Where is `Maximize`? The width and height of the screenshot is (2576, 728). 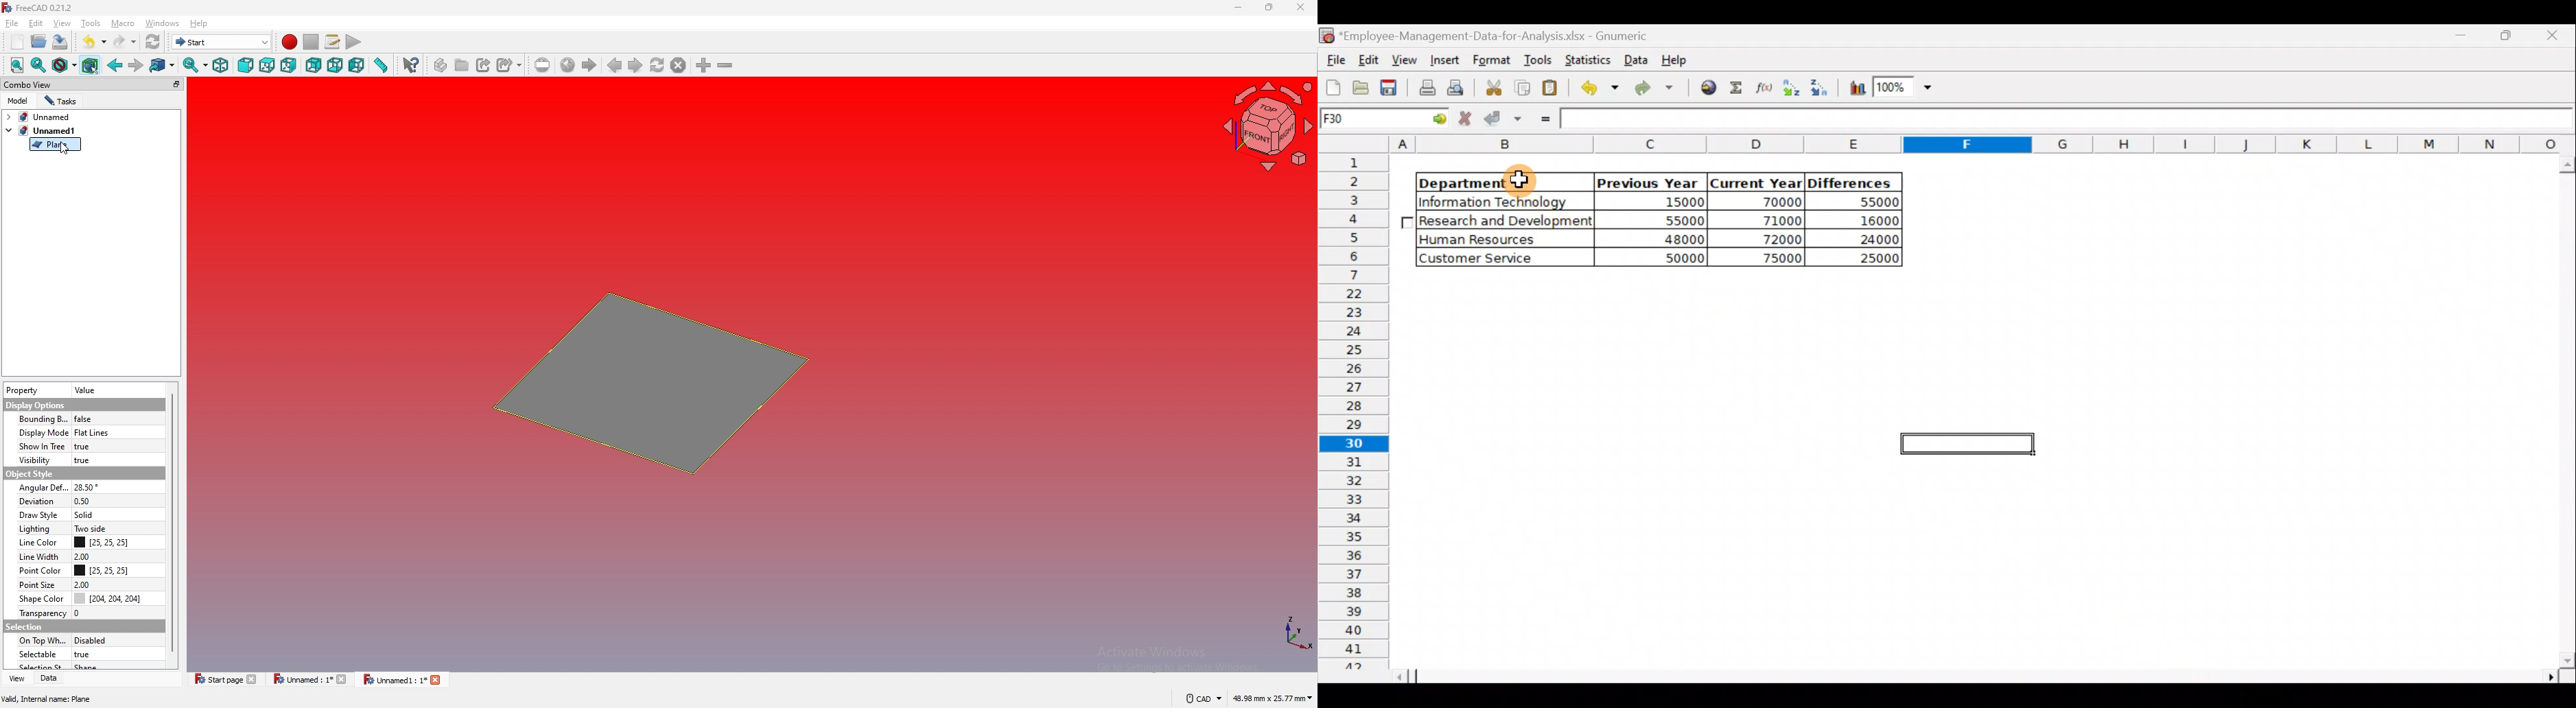 Maximize is located at coordinates (2466, 37).